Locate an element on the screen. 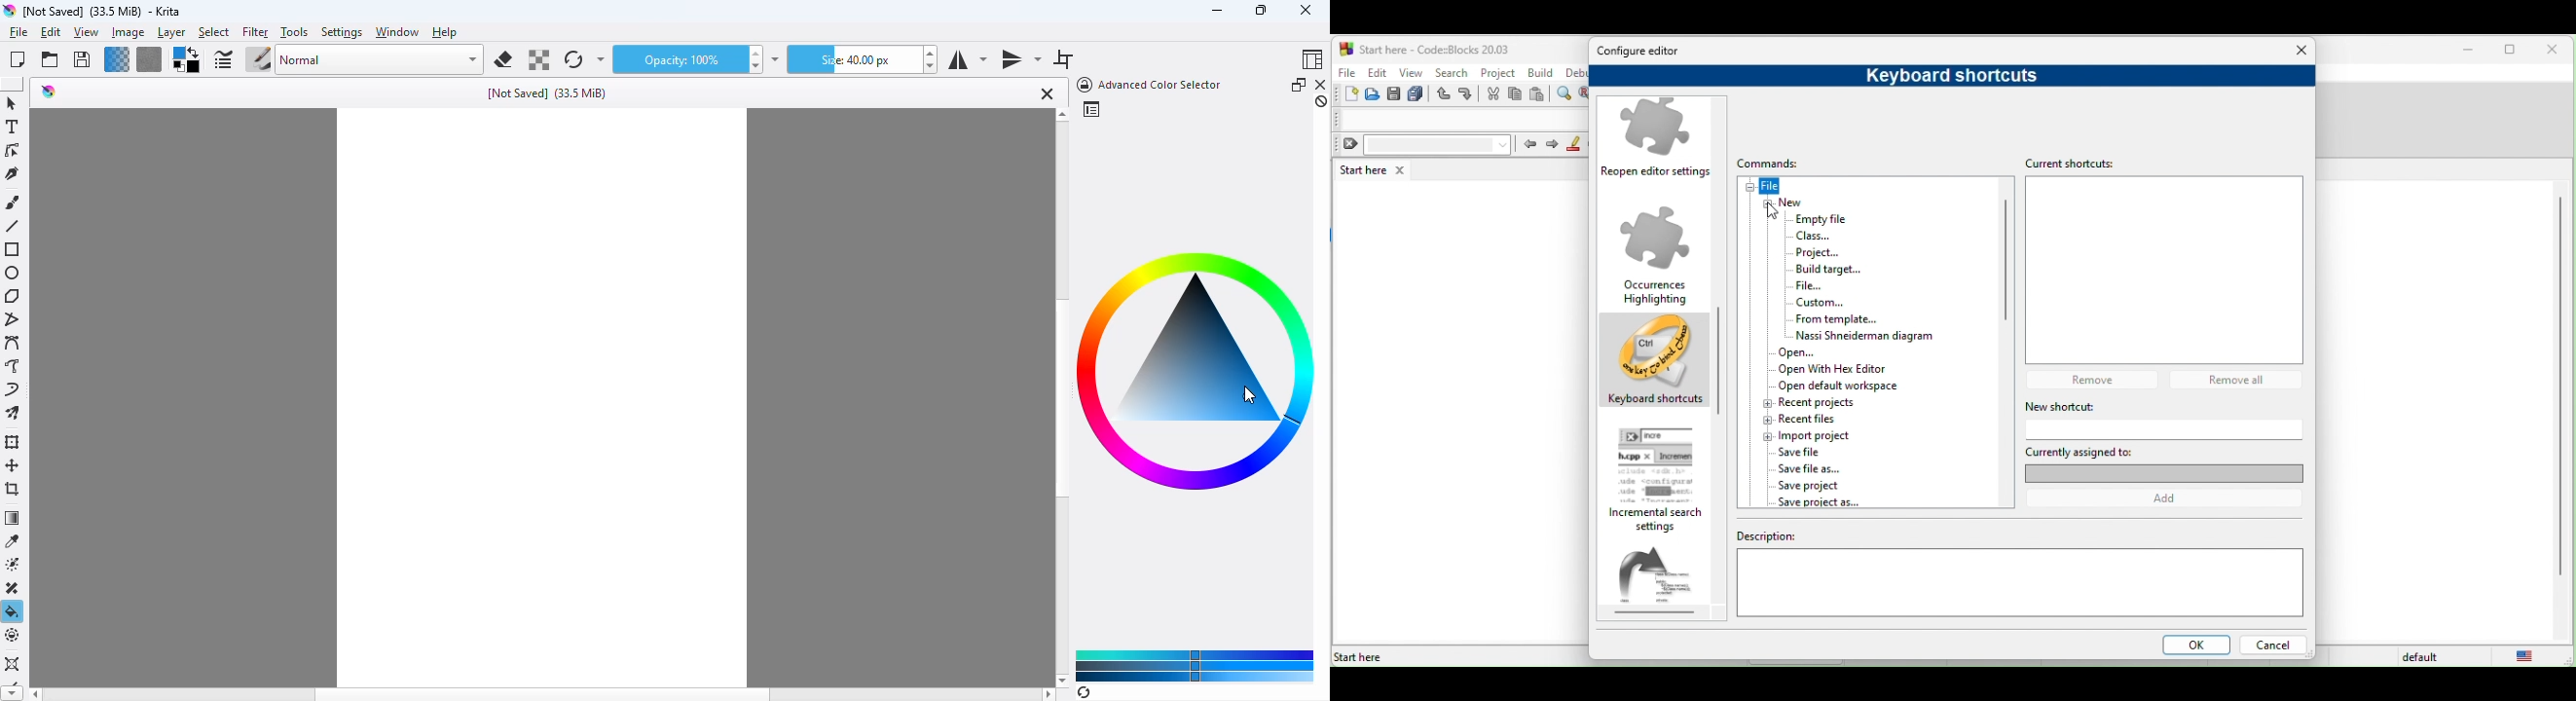 The height and width of the screenshot is (728, 2576). abbreviations is located at coordinates (1663, 581).